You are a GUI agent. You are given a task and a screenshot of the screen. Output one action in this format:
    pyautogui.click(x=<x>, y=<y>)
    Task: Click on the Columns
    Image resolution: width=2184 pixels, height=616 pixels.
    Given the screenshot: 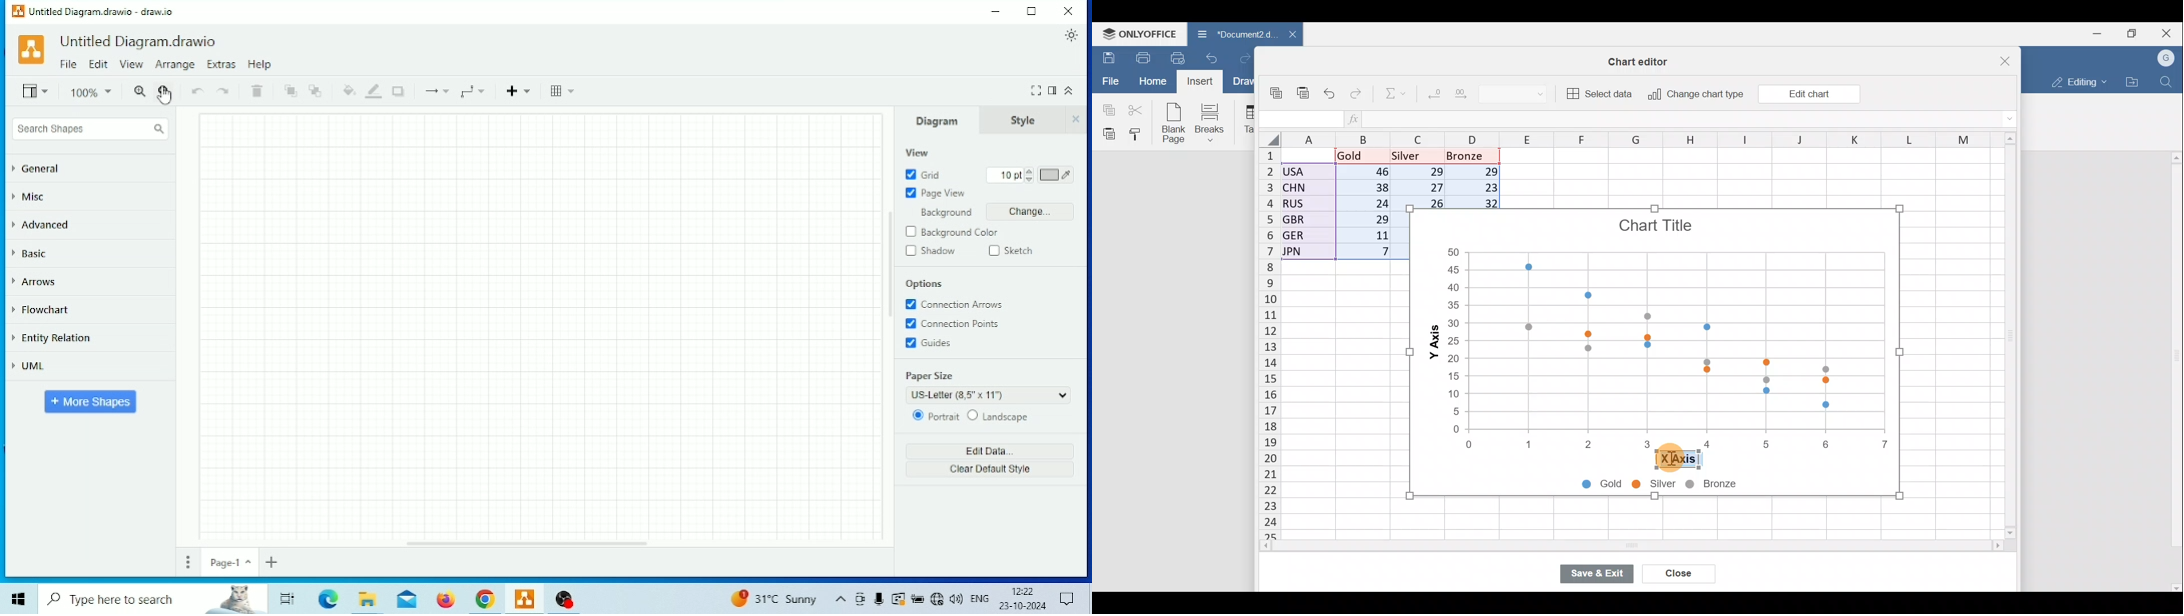 What is the action you would take?
    pyautogui.click(x=1637, y=138)
    